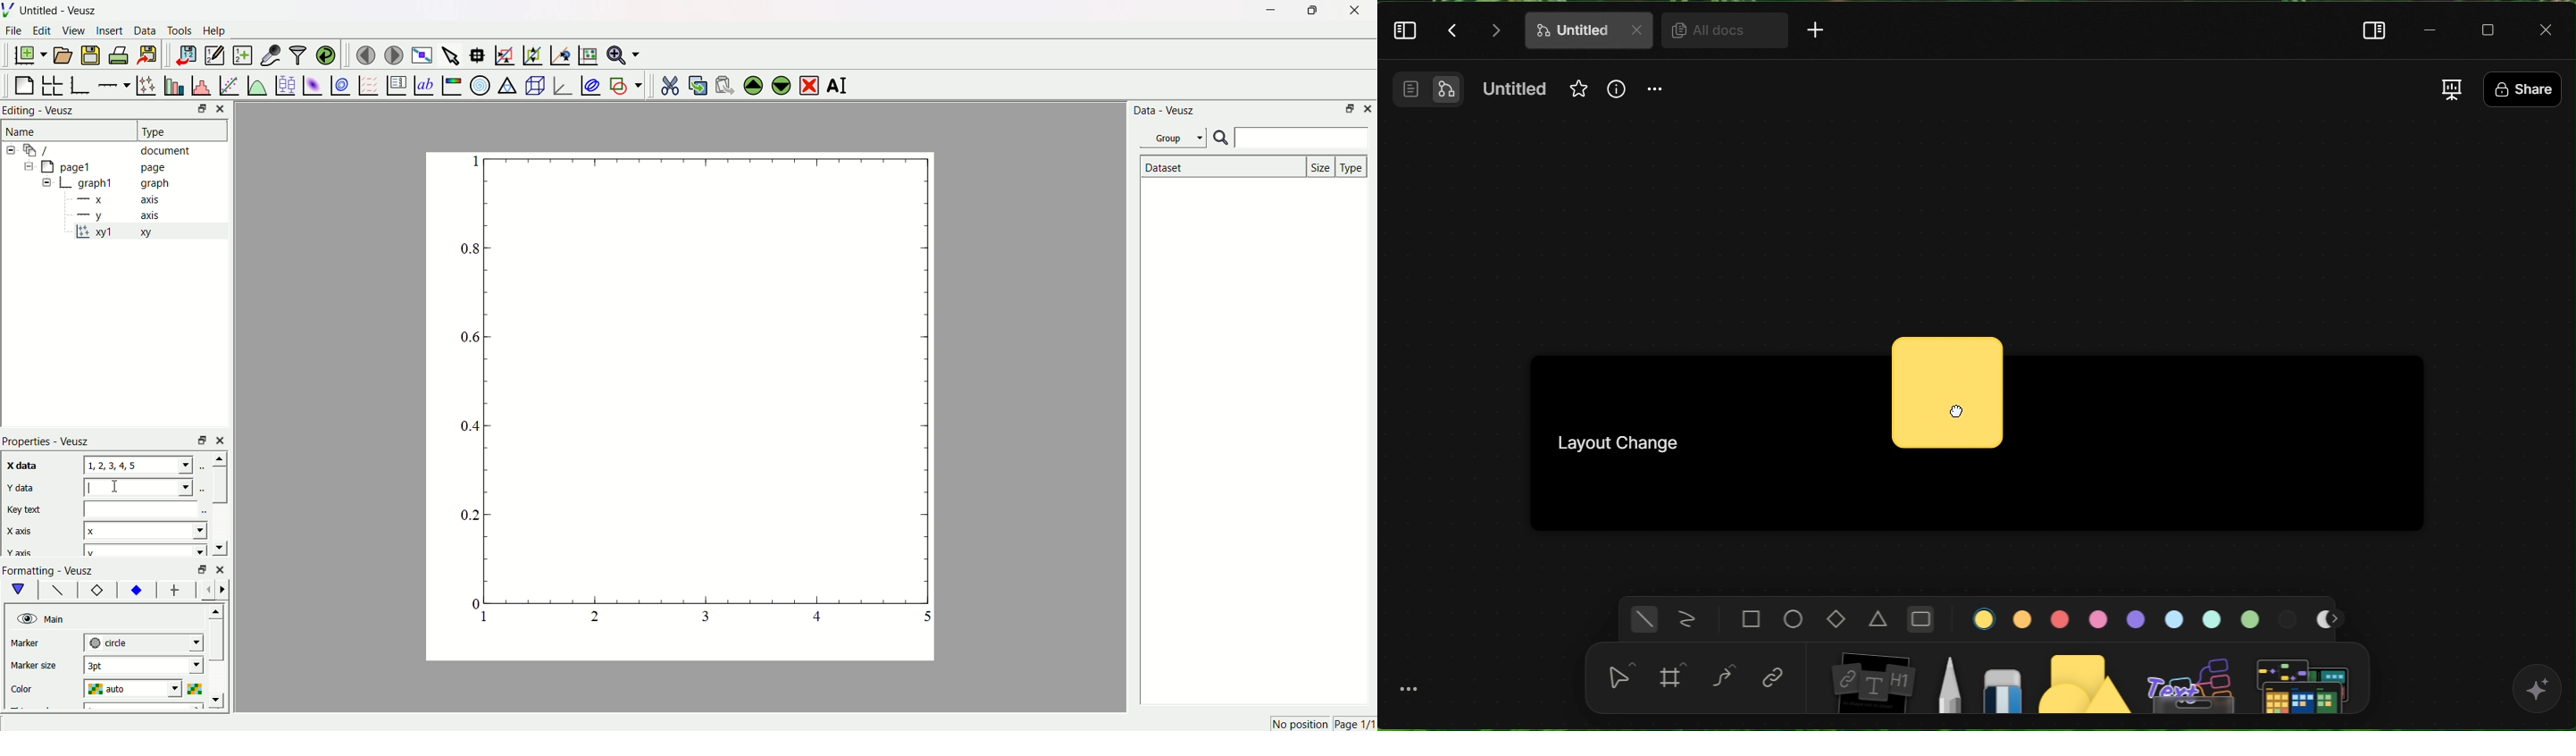  Describe the element at coordinates (137, 487) in the screenshot. I see `Y` at that location.